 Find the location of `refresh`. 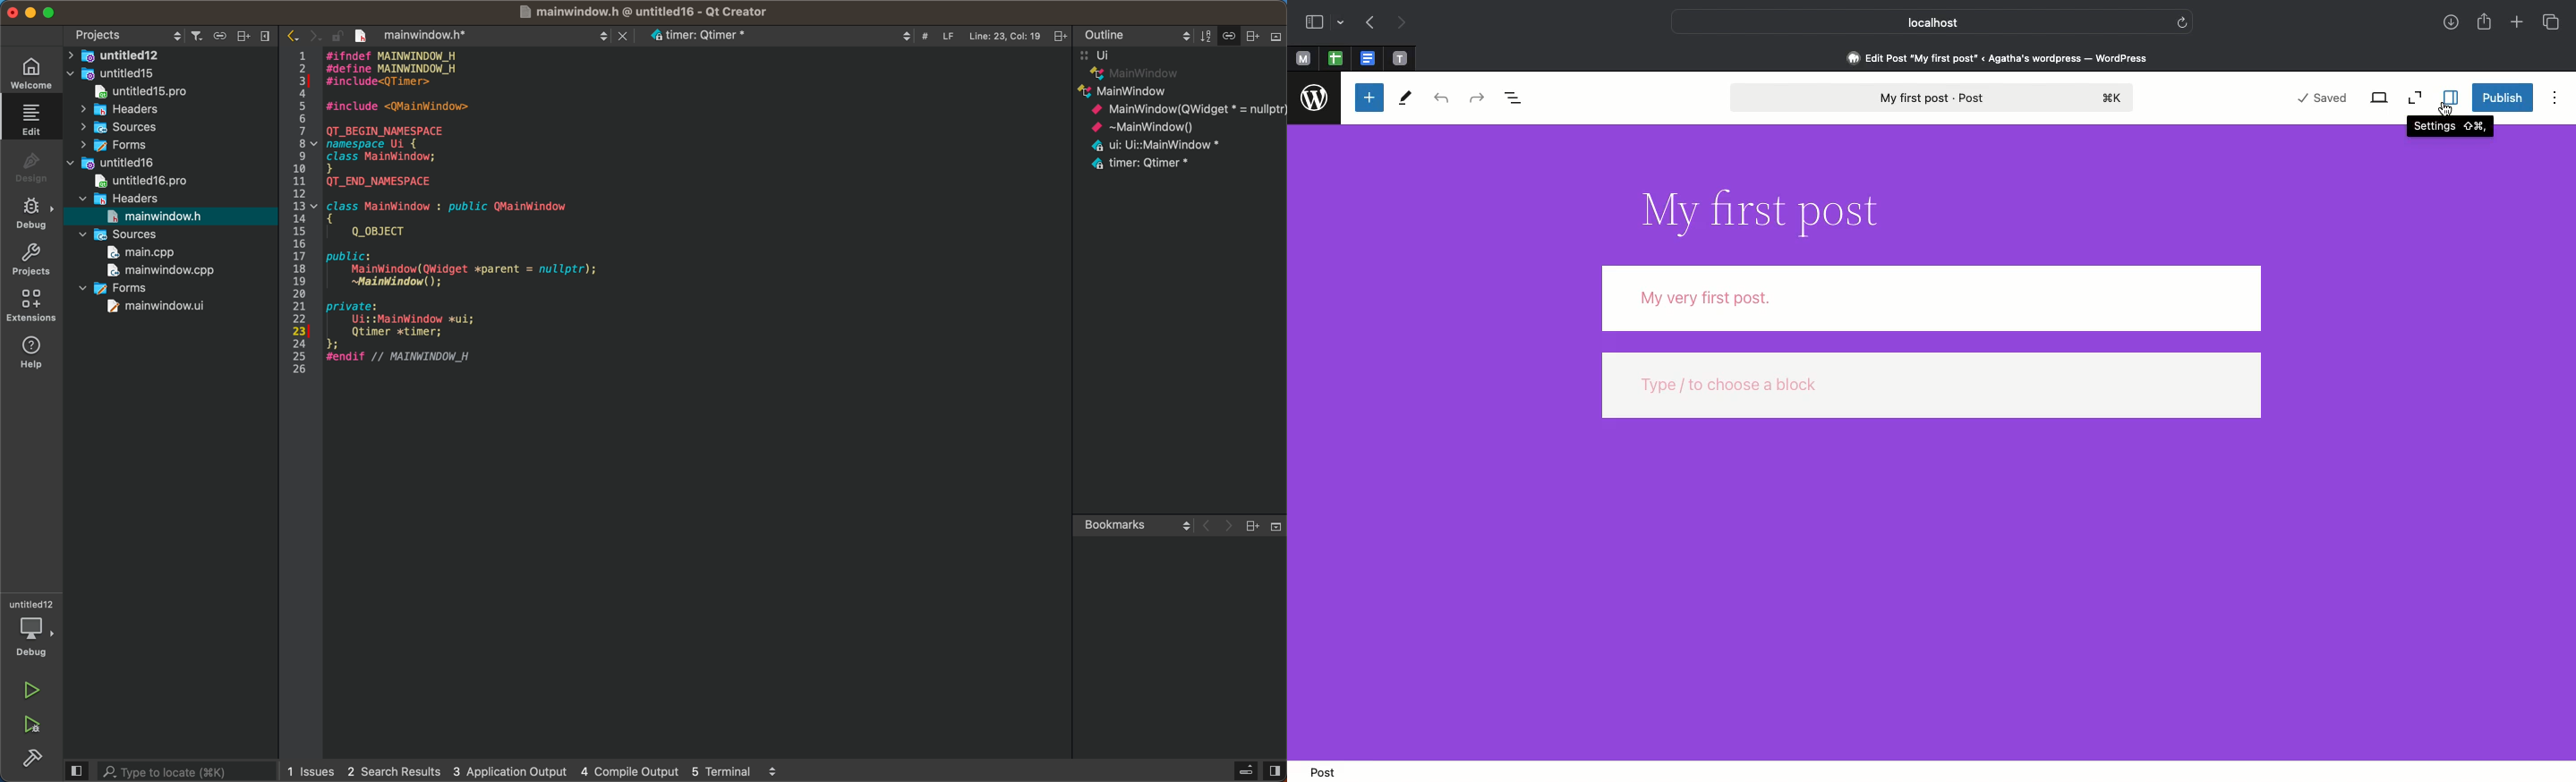

refresh is located at coordinates (2184, 21).